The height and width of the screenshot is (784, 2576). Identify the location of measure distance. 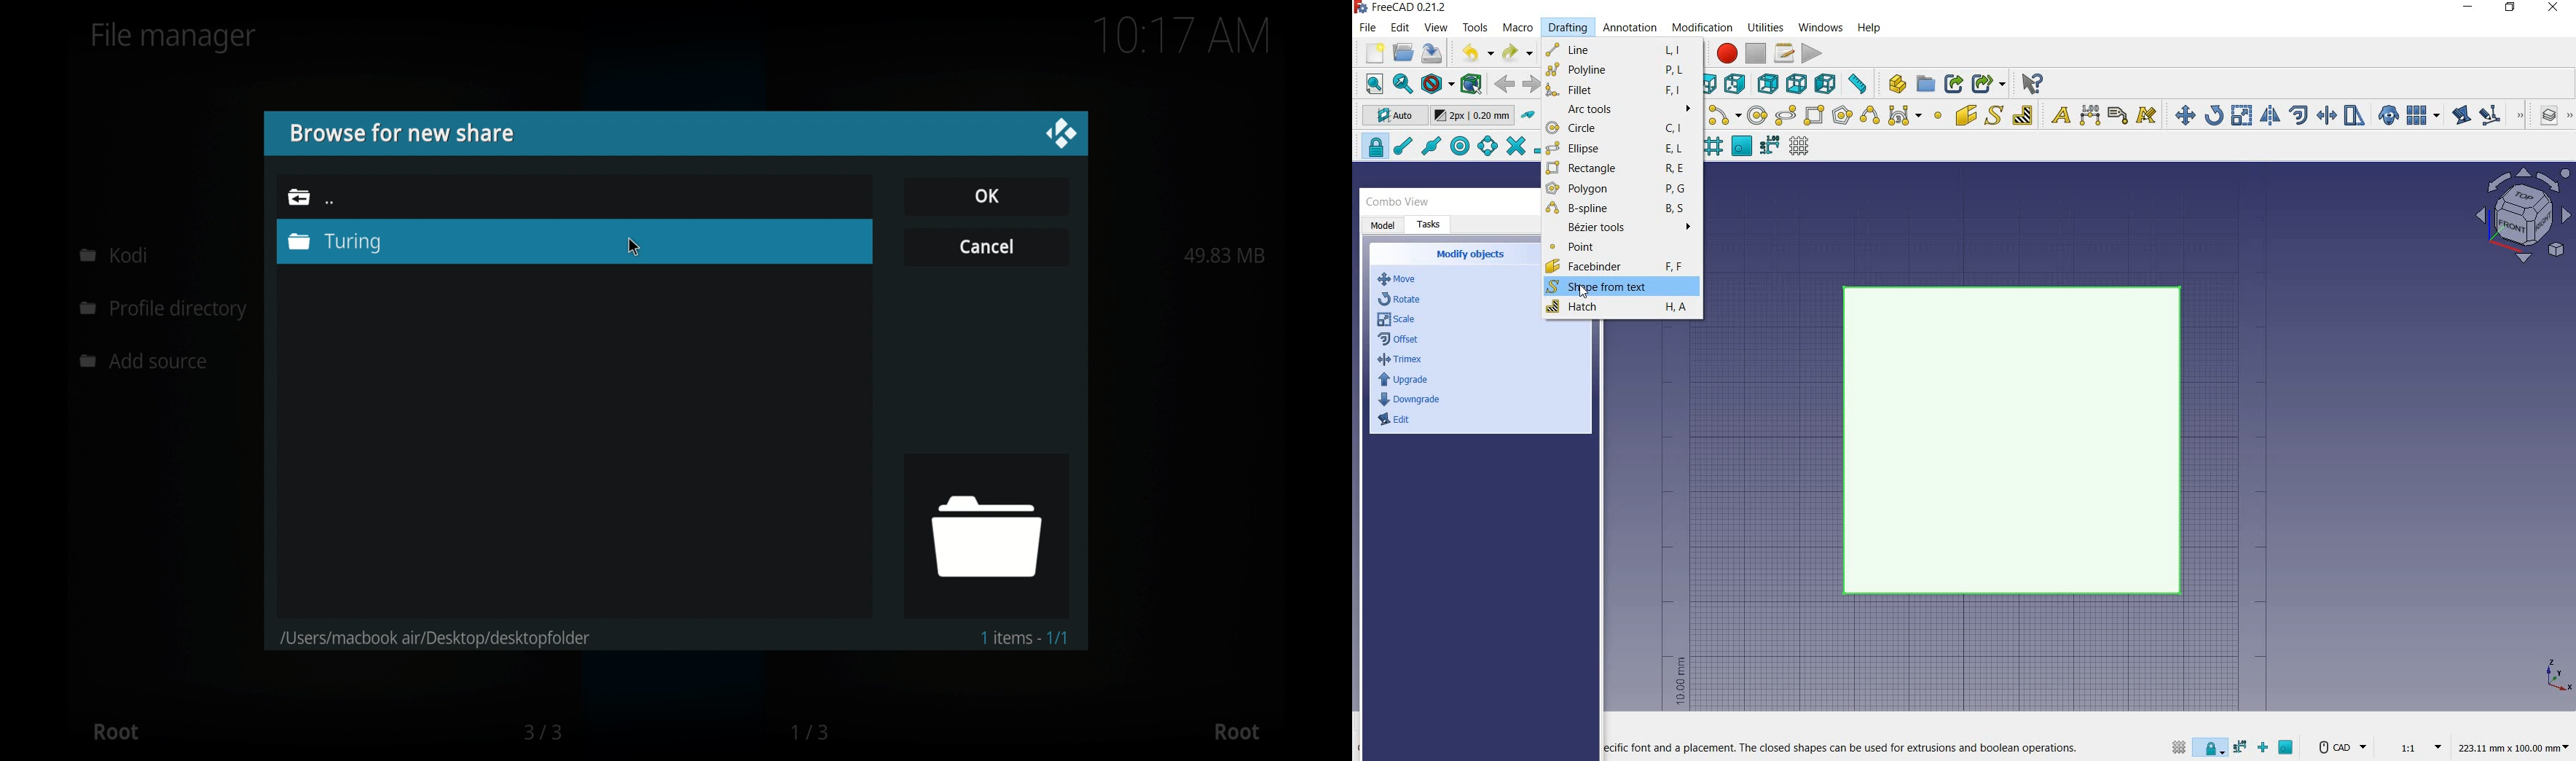
(1859, 84).